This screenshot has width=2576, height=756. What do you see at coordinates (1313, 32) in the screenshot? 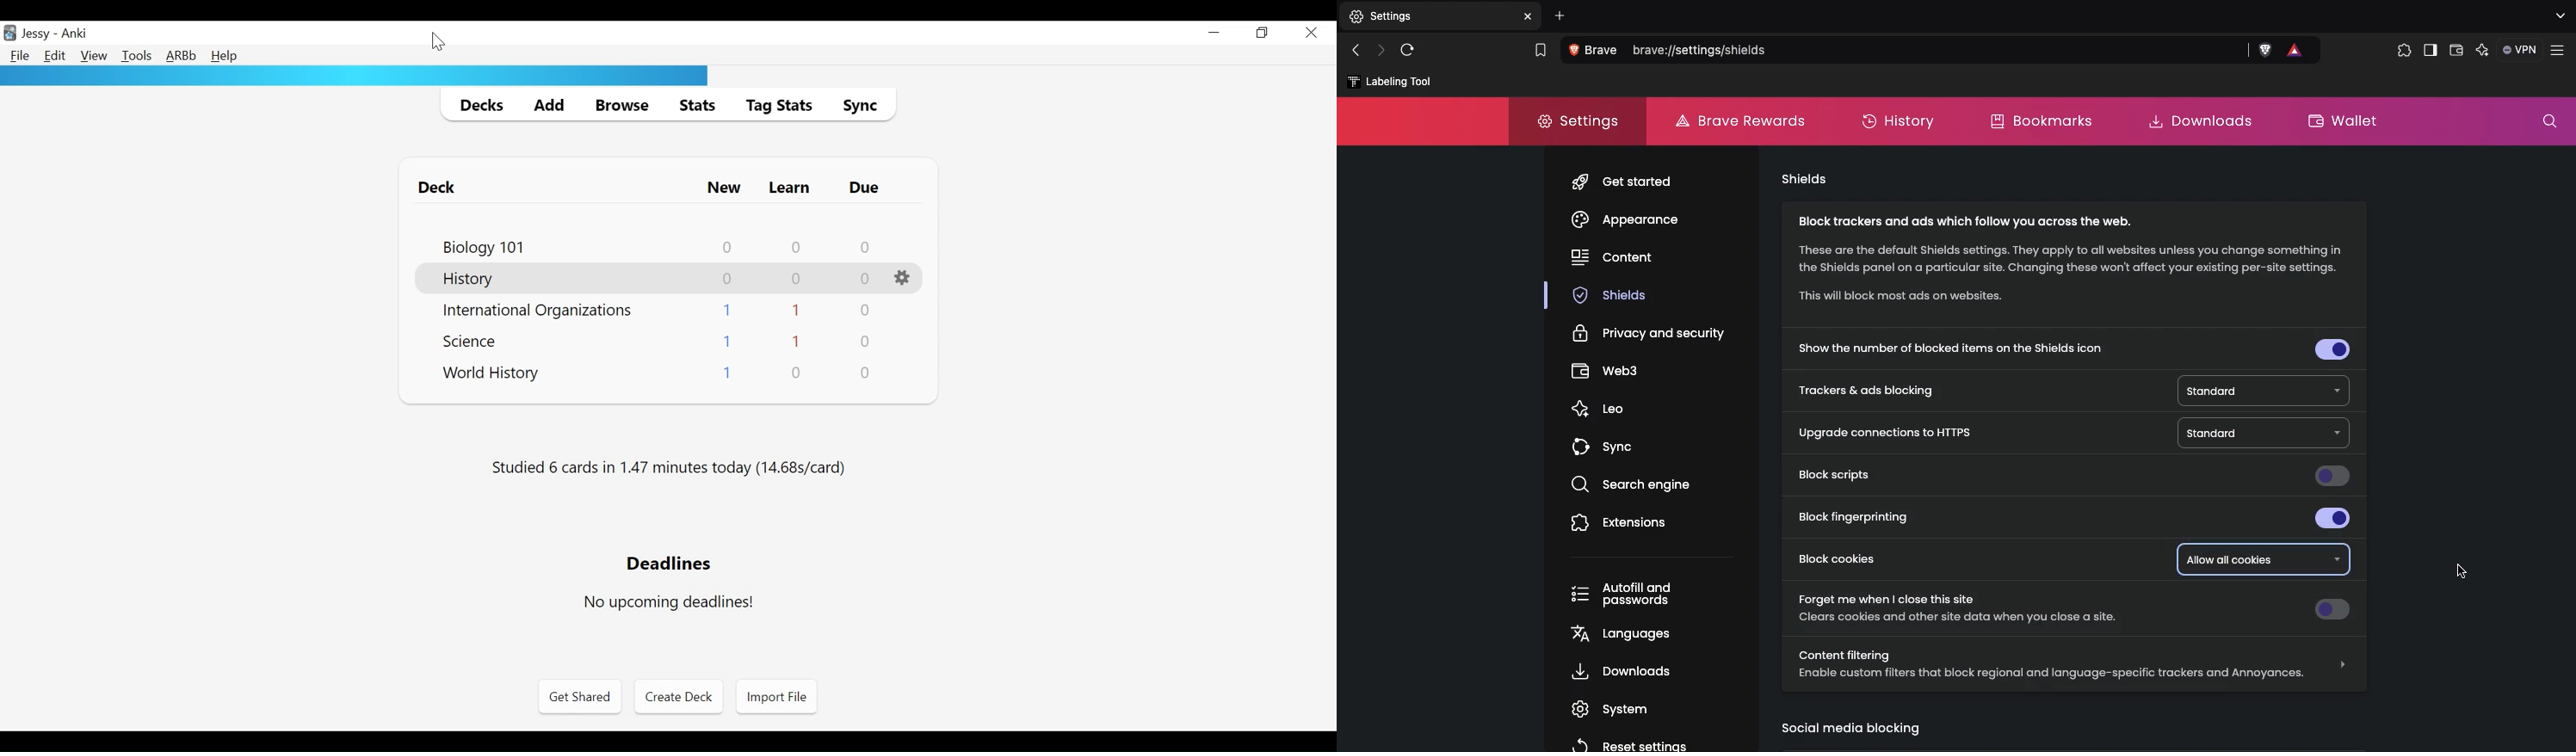
I see `Close` at bounding box center [1313, 32].